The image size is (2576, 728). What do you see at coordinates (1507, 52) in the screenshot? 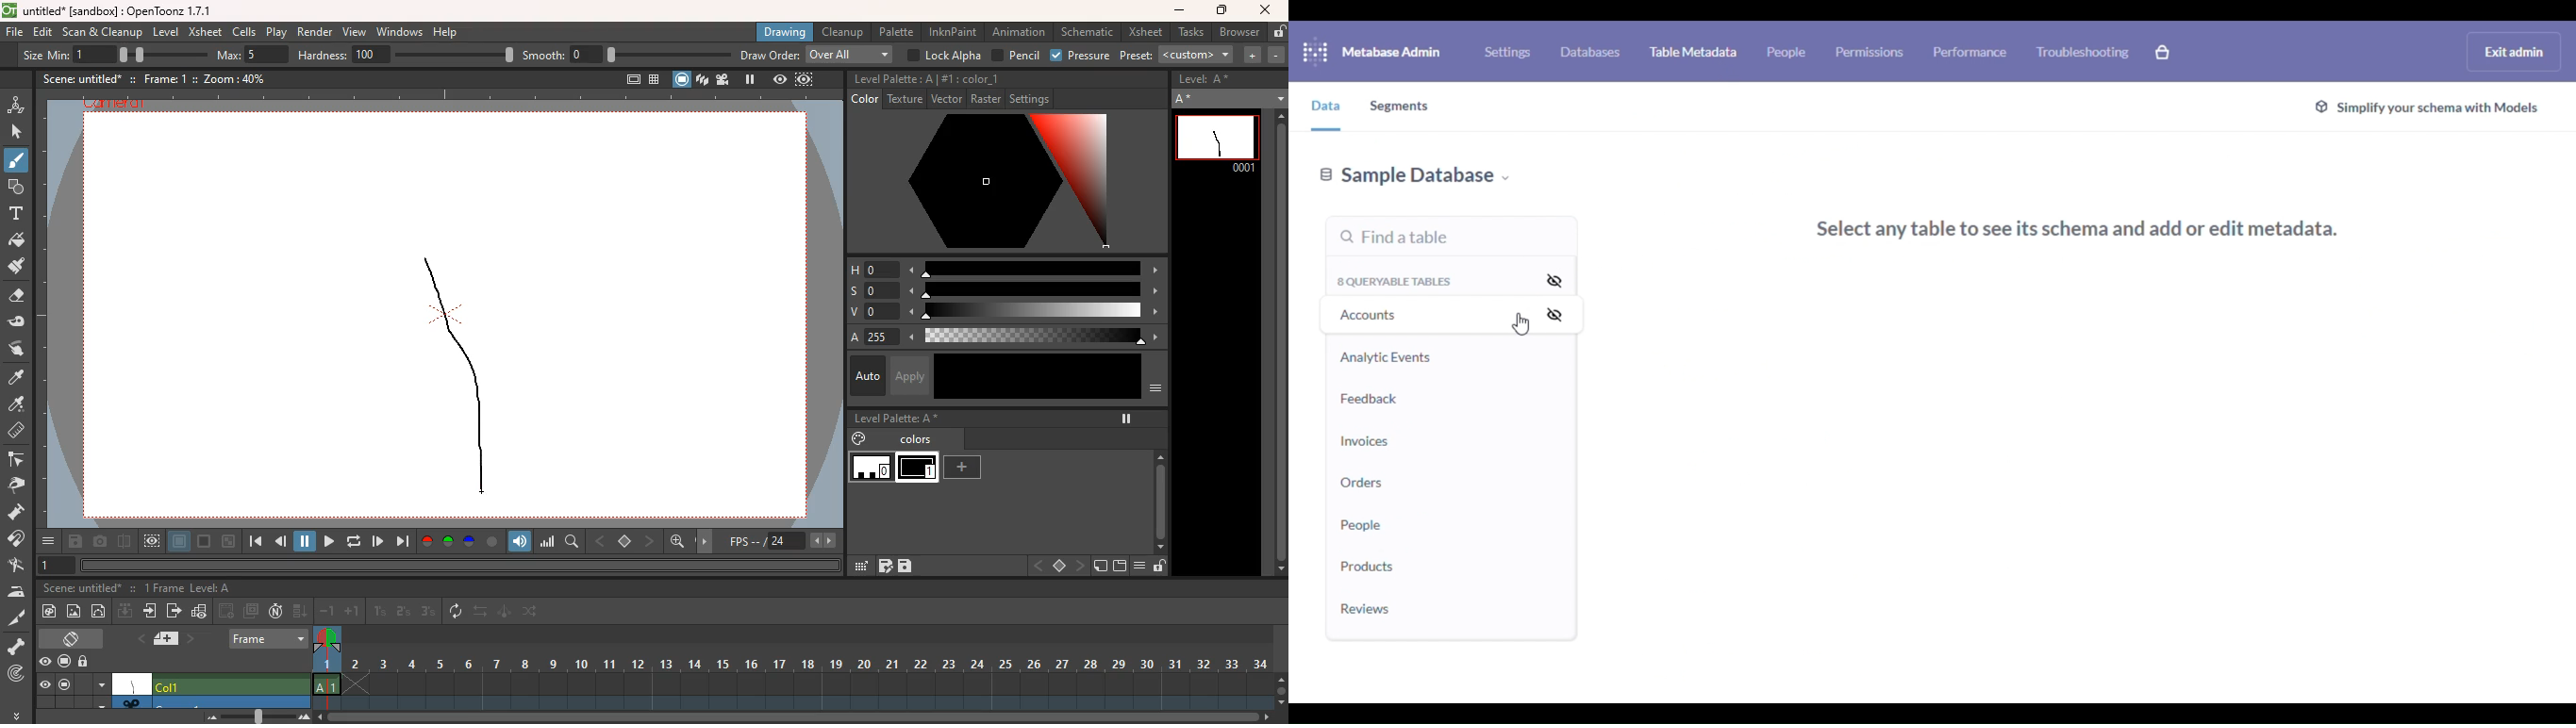
I see `settings` at bounding box center [1507, 52].